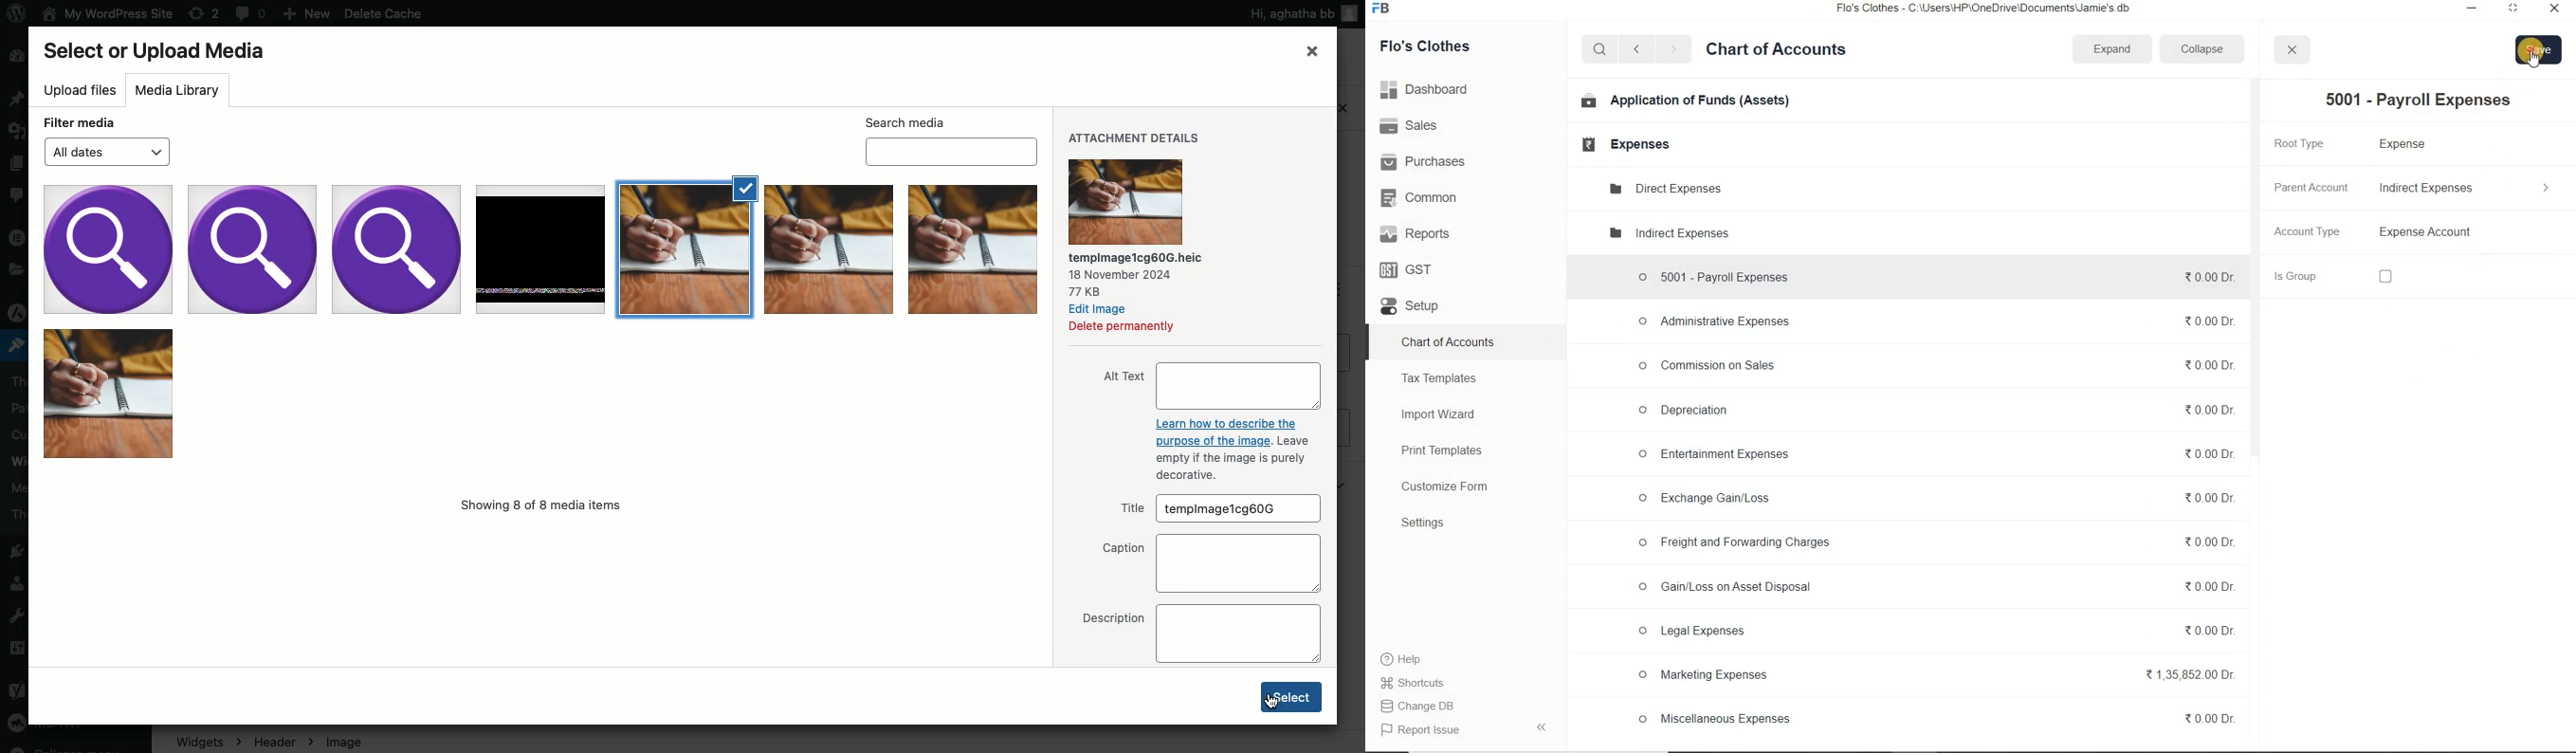  Describe the element at coordinates (1934, 589) in the screenshot. I see `© Gain/Loss on Asset Disposal %0.00Dr.` at that location.